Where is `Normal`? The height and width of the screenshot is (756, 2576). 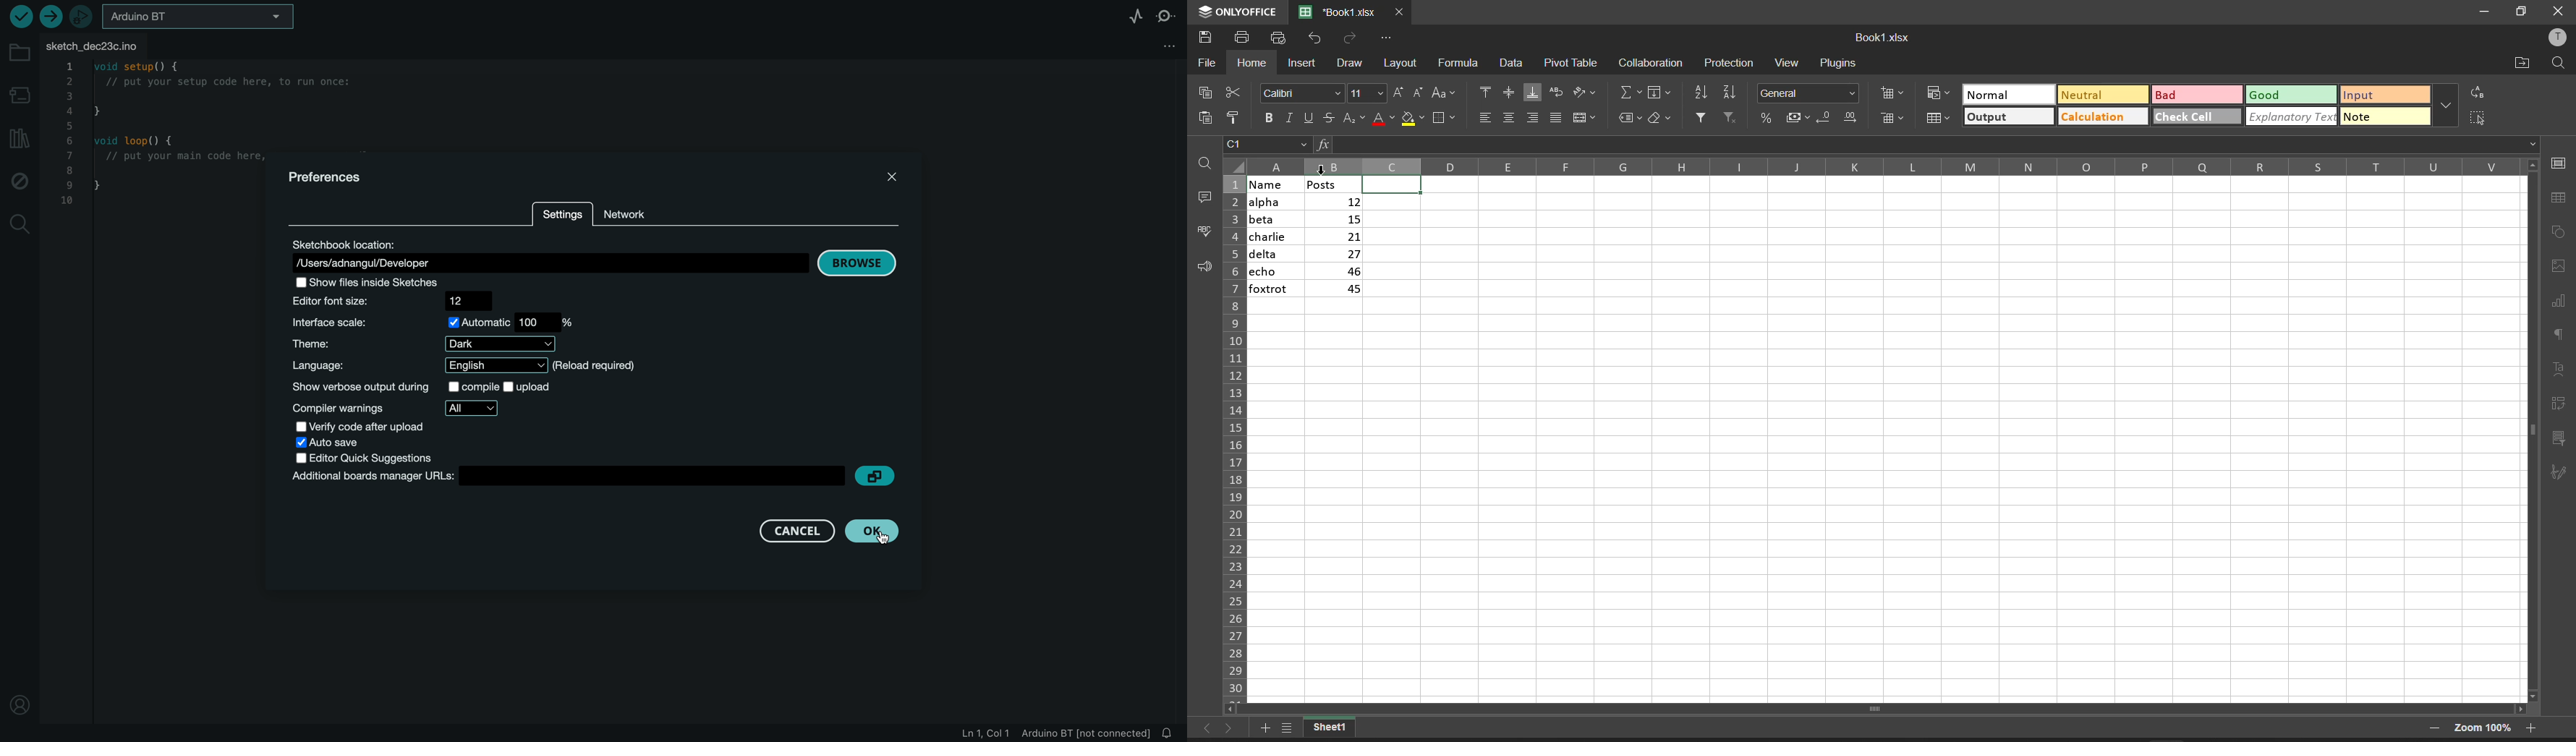 Normal is located at coordinates (1989, 95).